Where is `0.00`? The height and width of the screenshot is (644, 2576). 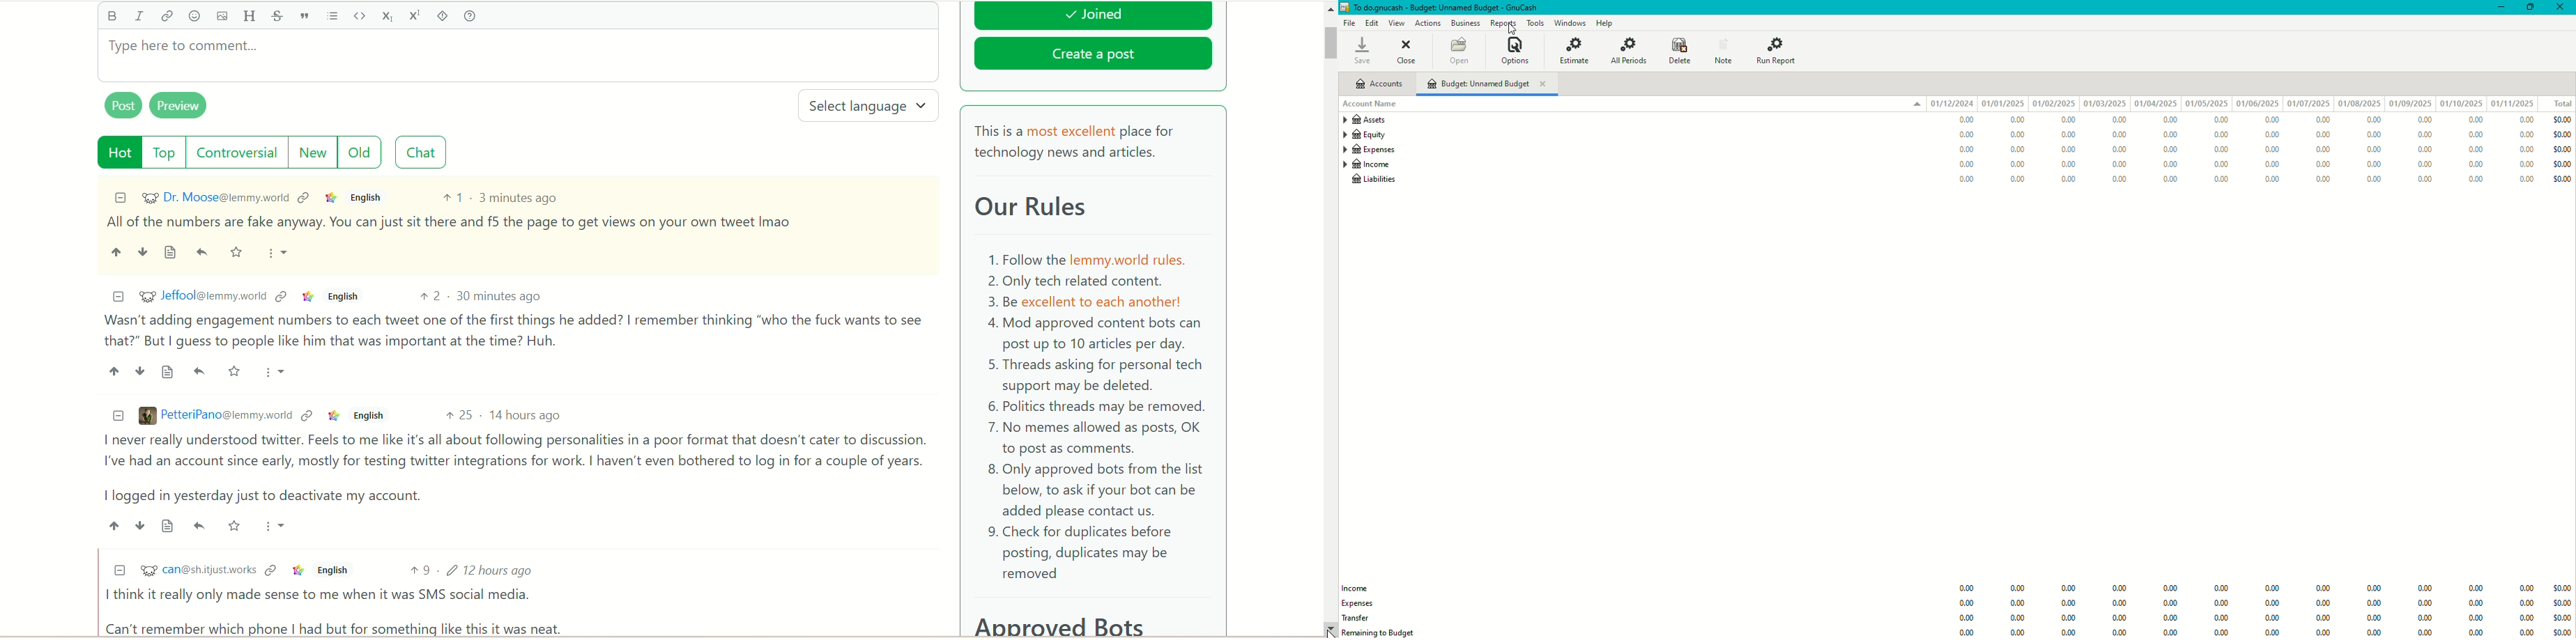 0.00 is located at coordinates (2169, 589).